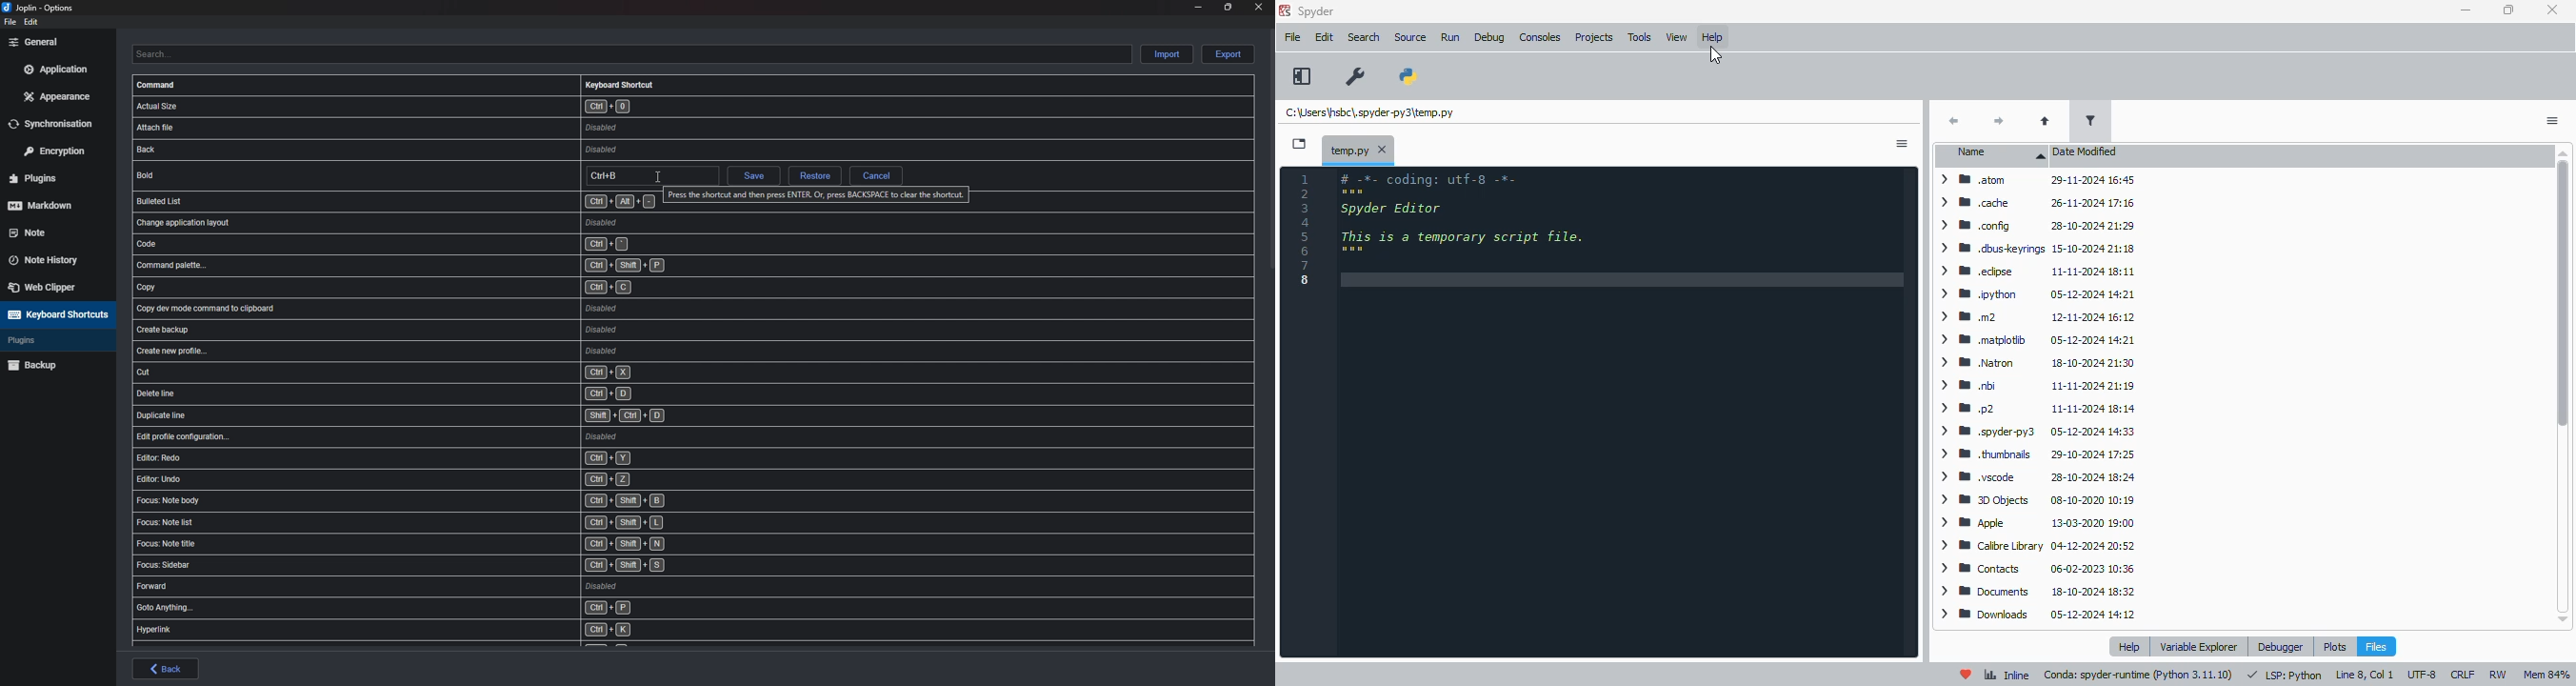 The width and height of the screenshot is (2576, 700). Describe the element at coordinates (2036, 546) in the screenshot. I see `> WB Calibre Library 04-12-2024 20:52` at that location.